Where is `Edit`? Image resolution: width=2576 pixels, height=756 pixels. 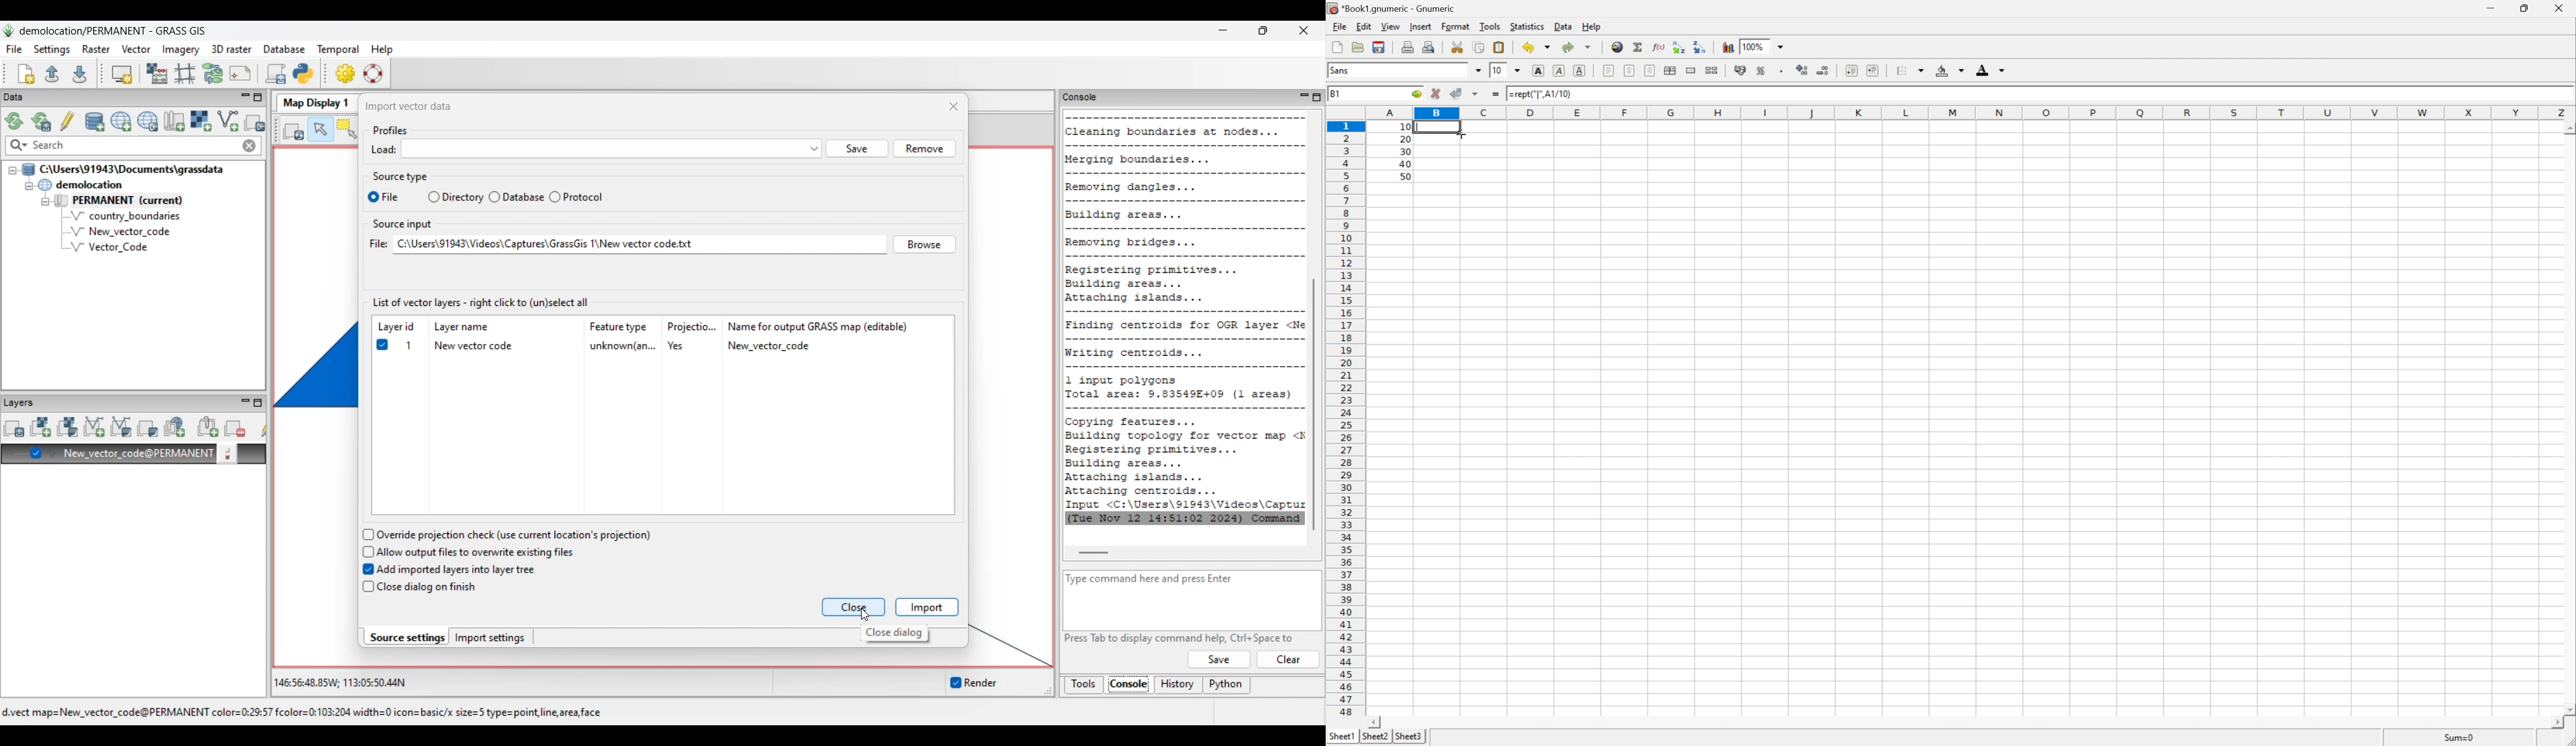
Edit is located at coordinates (1363, 25).